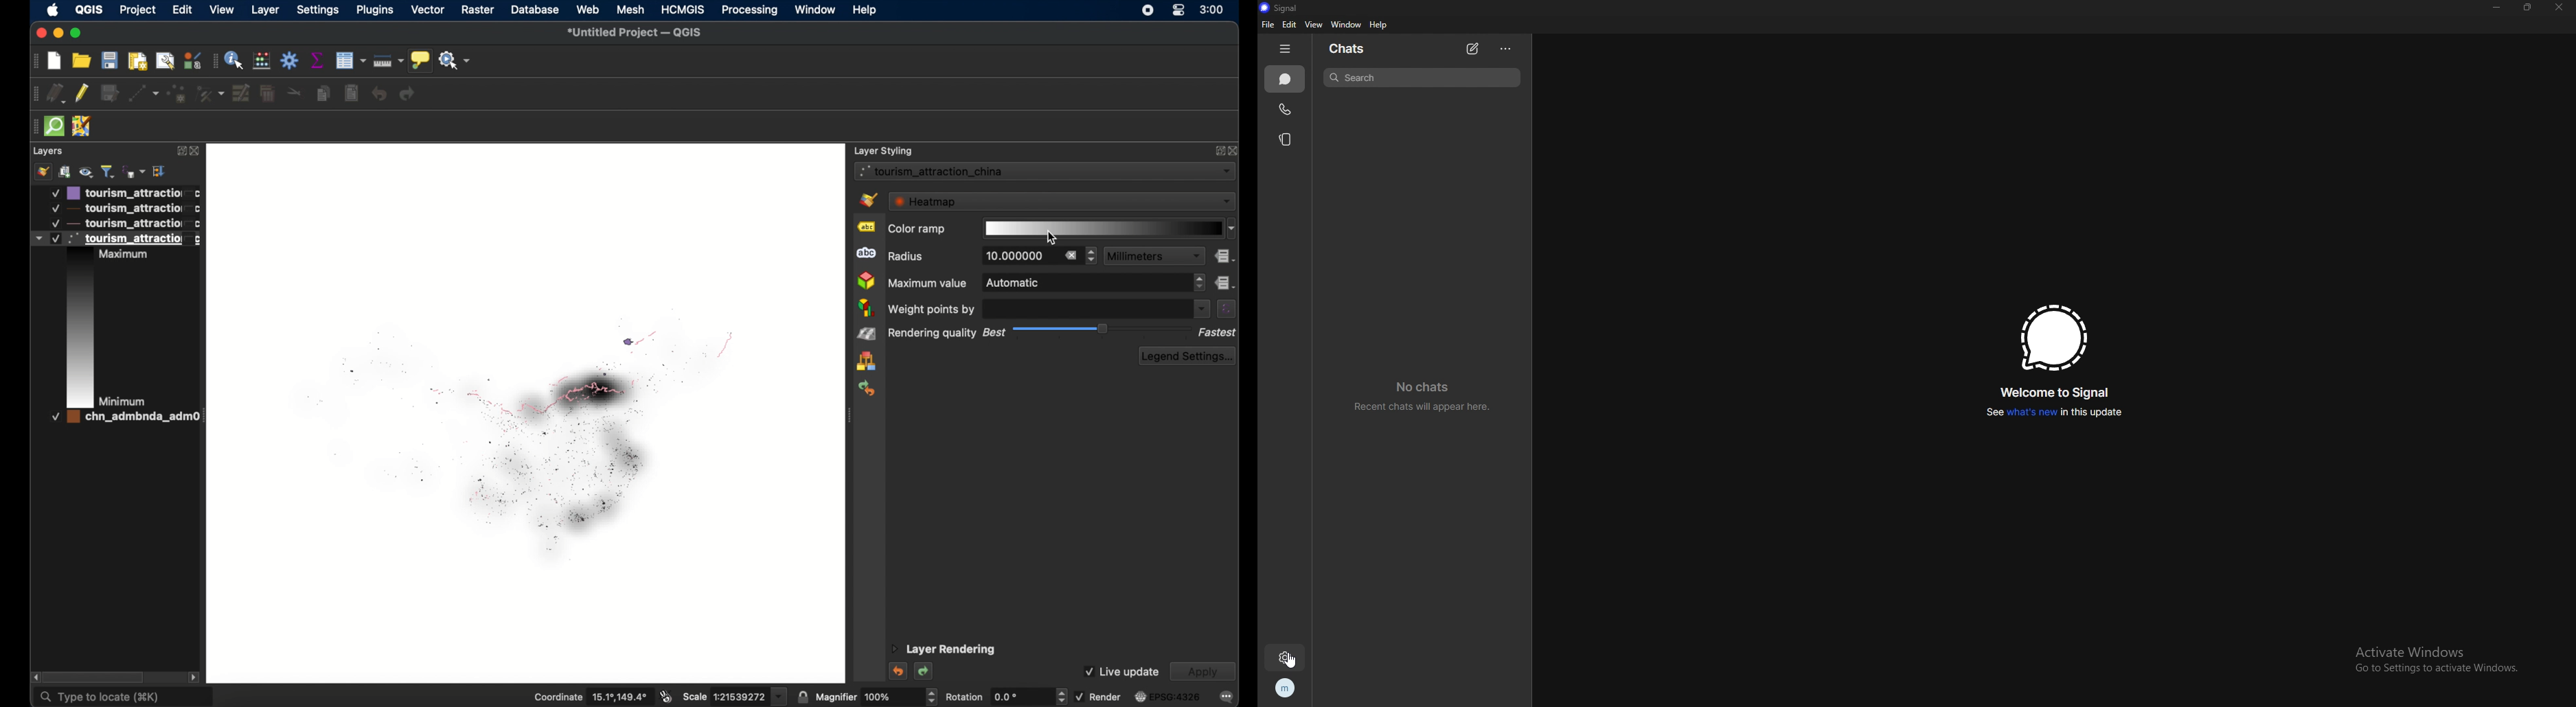 The image size is (2576, 728). I want to click on profile, so click(1284, 689).